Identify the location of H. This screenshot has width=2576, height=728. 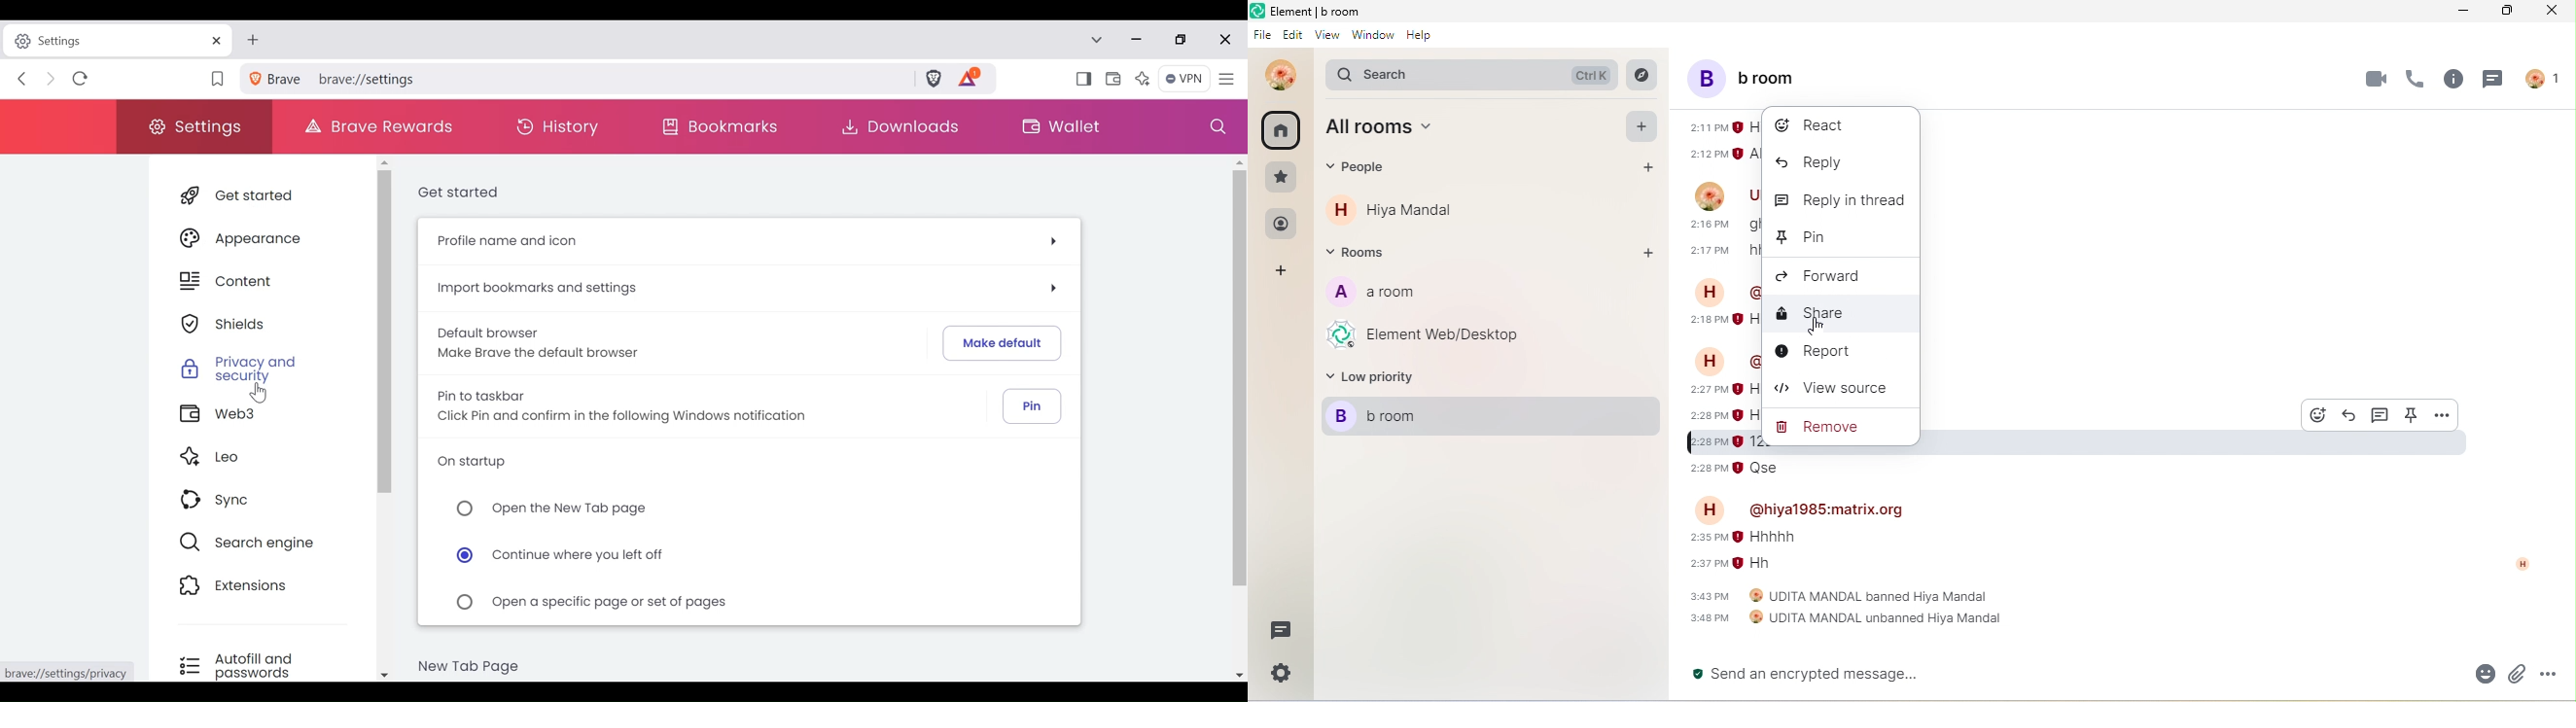
(1709, 292).